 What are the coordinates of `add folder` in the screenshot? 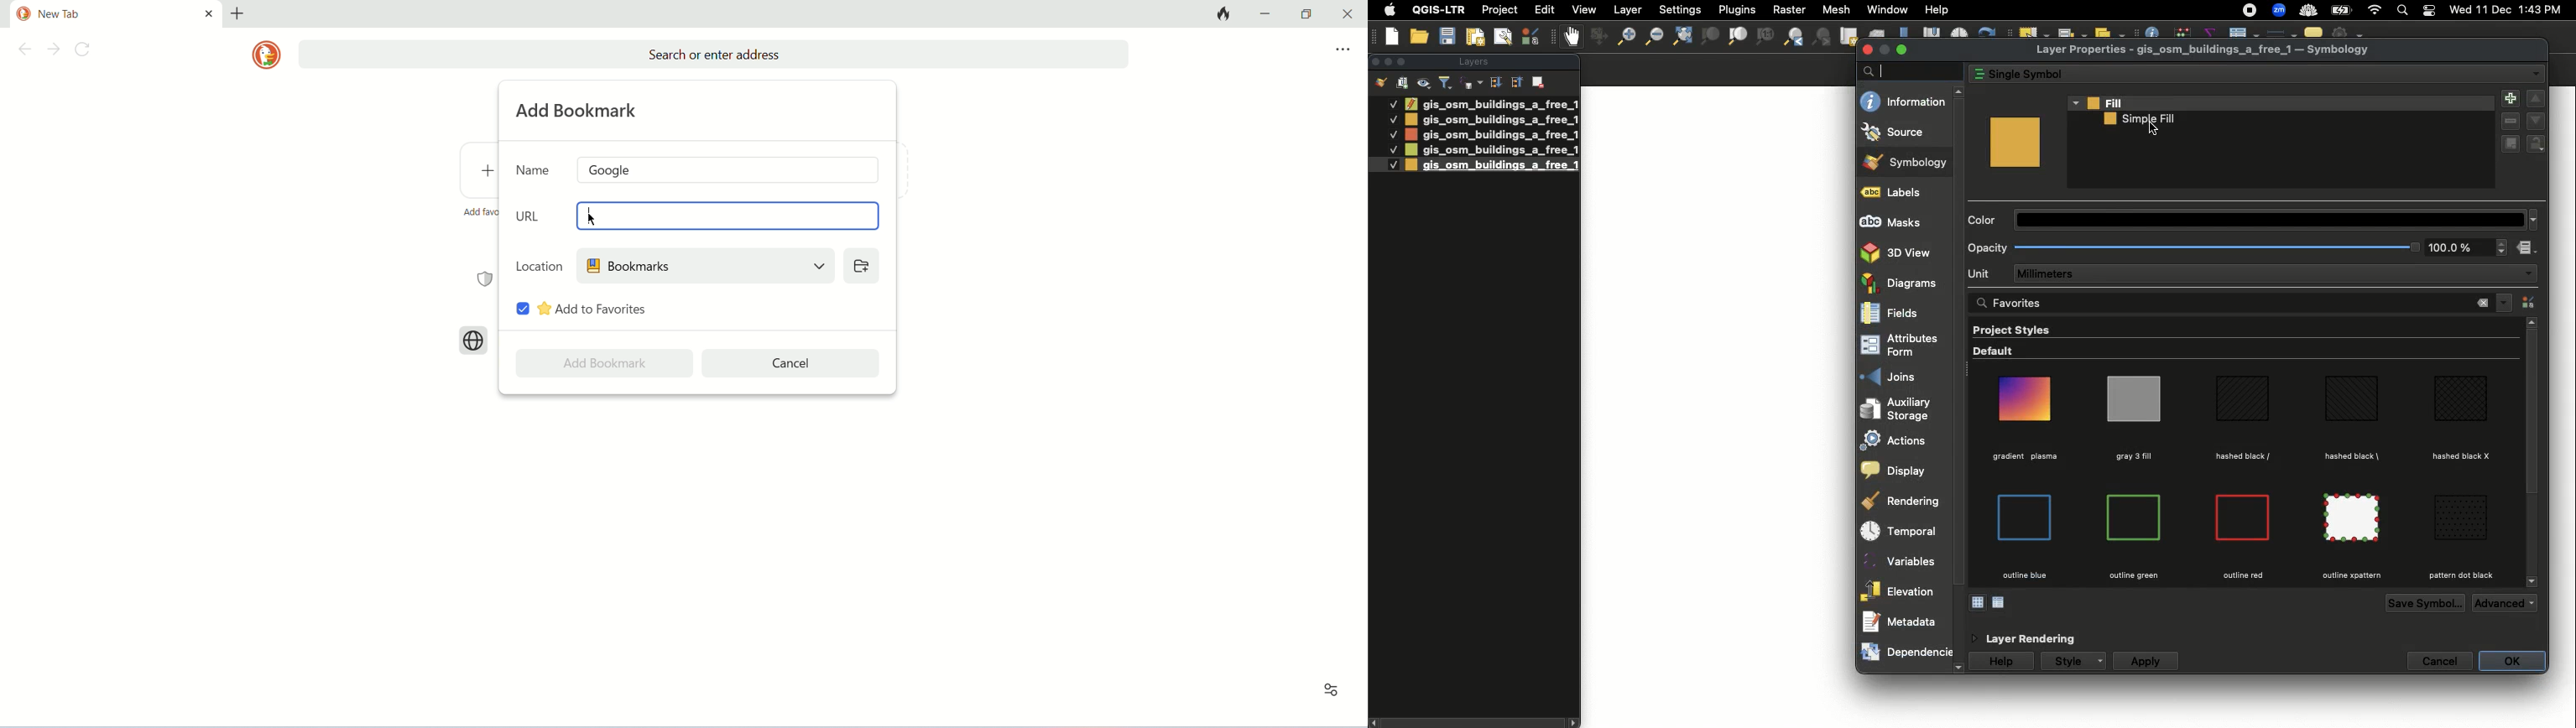 It's located at (861, 265).